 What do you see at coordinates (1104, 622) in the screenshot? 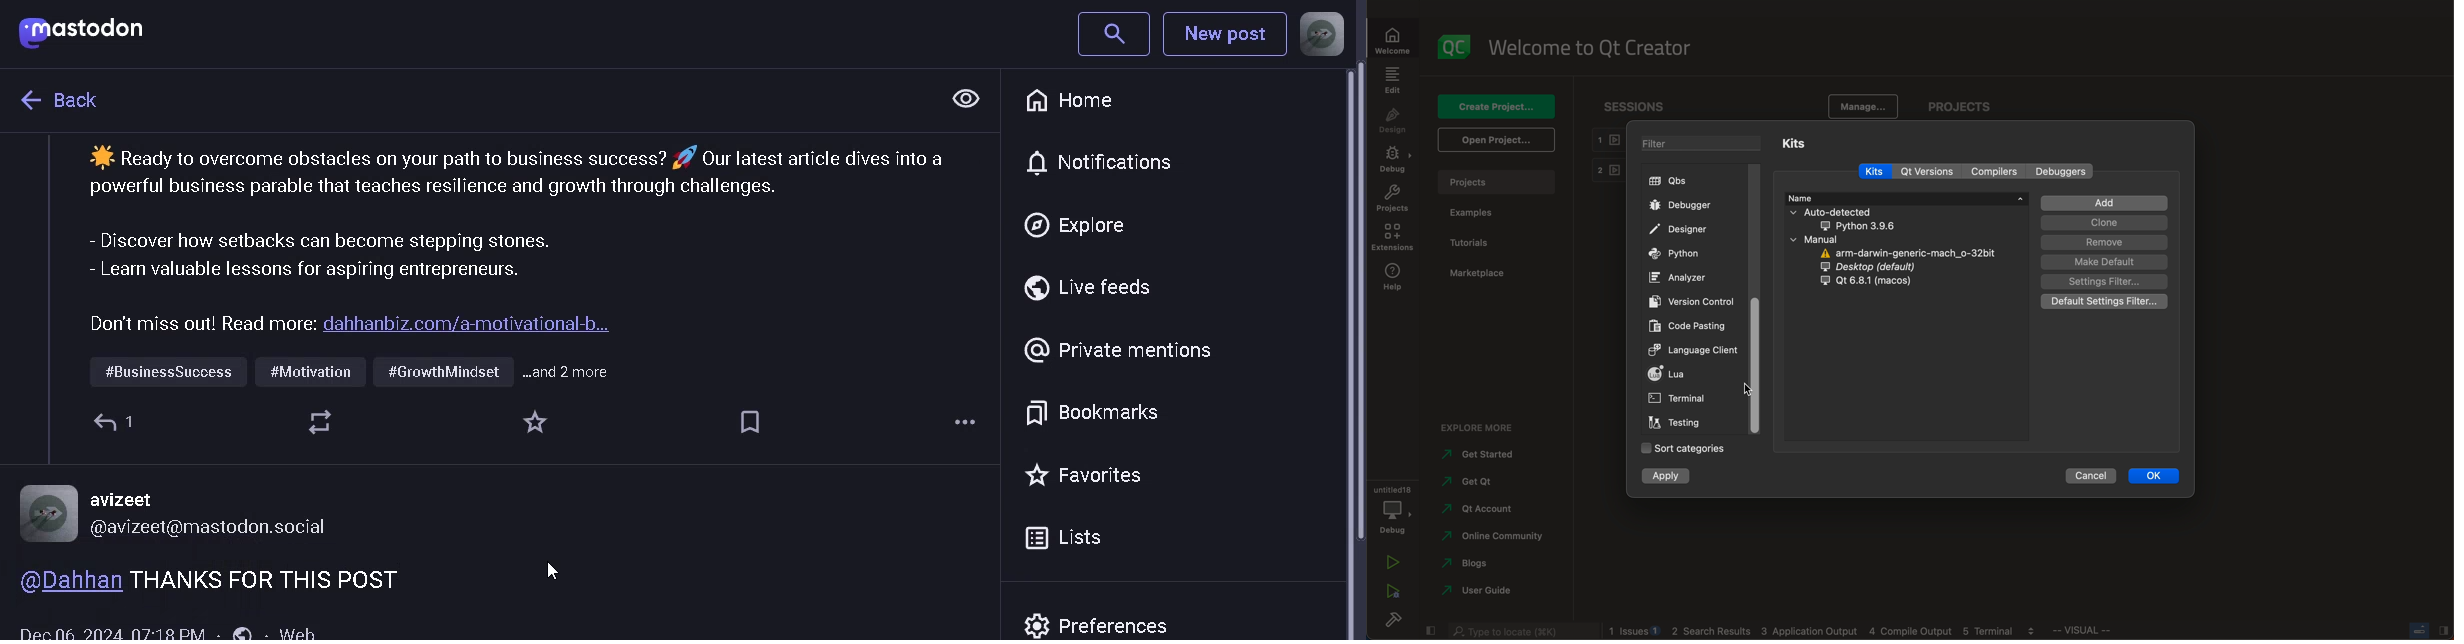
I see `prefrences` at bounding box center [1104, 622].